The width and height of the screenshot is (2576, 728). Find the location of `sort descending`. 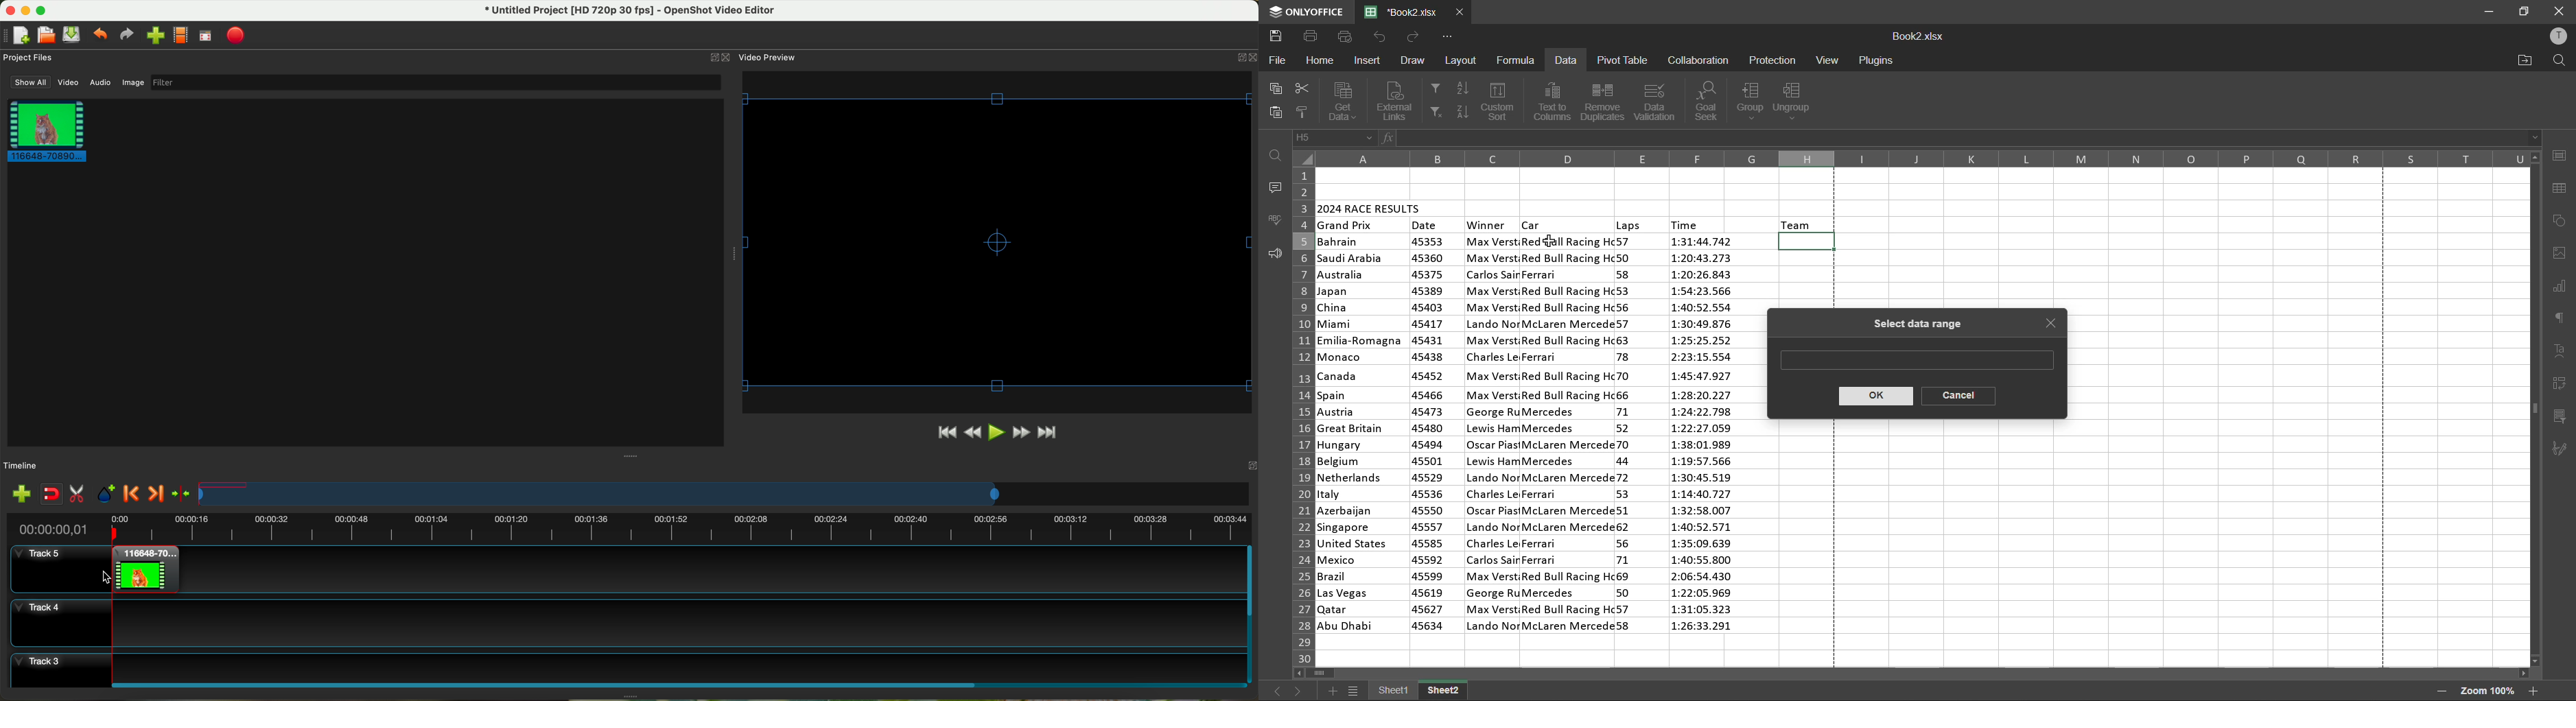

sort descending is located at coordinates (1462, 110).